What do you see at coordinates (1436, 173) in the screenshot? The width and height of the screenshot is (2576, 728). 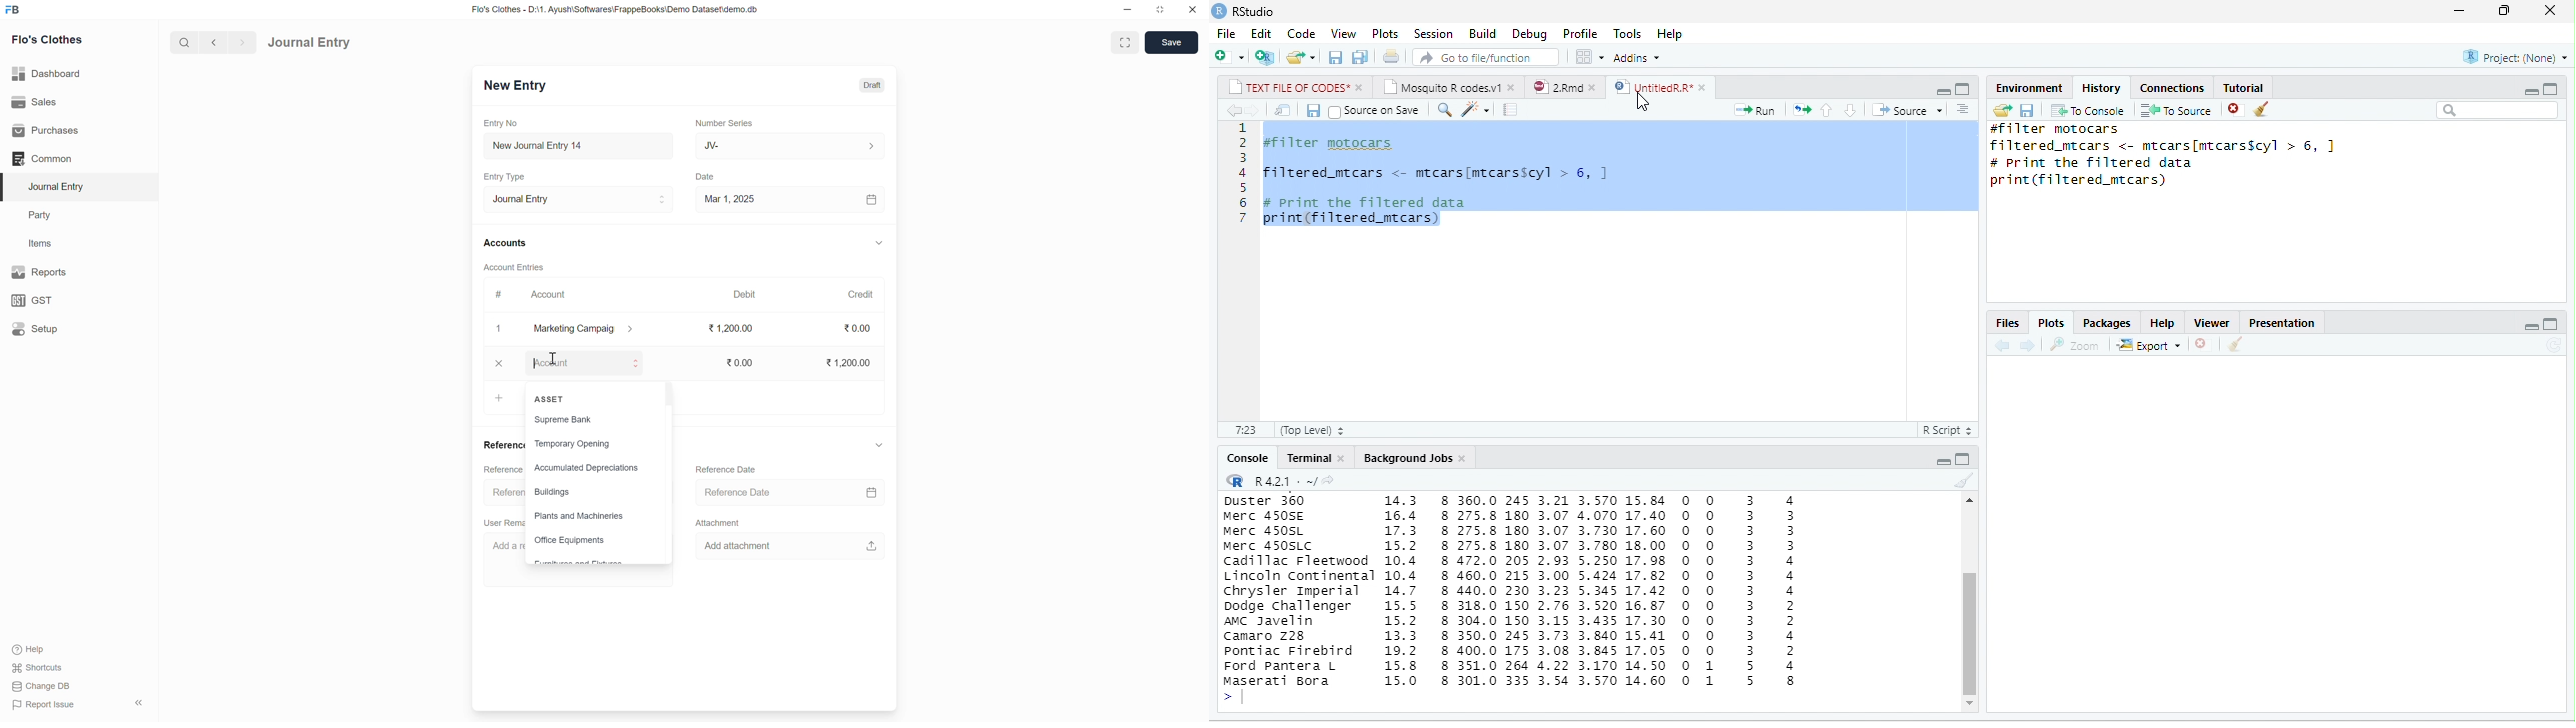 I see `filtered_mtcars <- mtcars[mtcarsscyl > 6, ]` at bounding box center [1436, 173].